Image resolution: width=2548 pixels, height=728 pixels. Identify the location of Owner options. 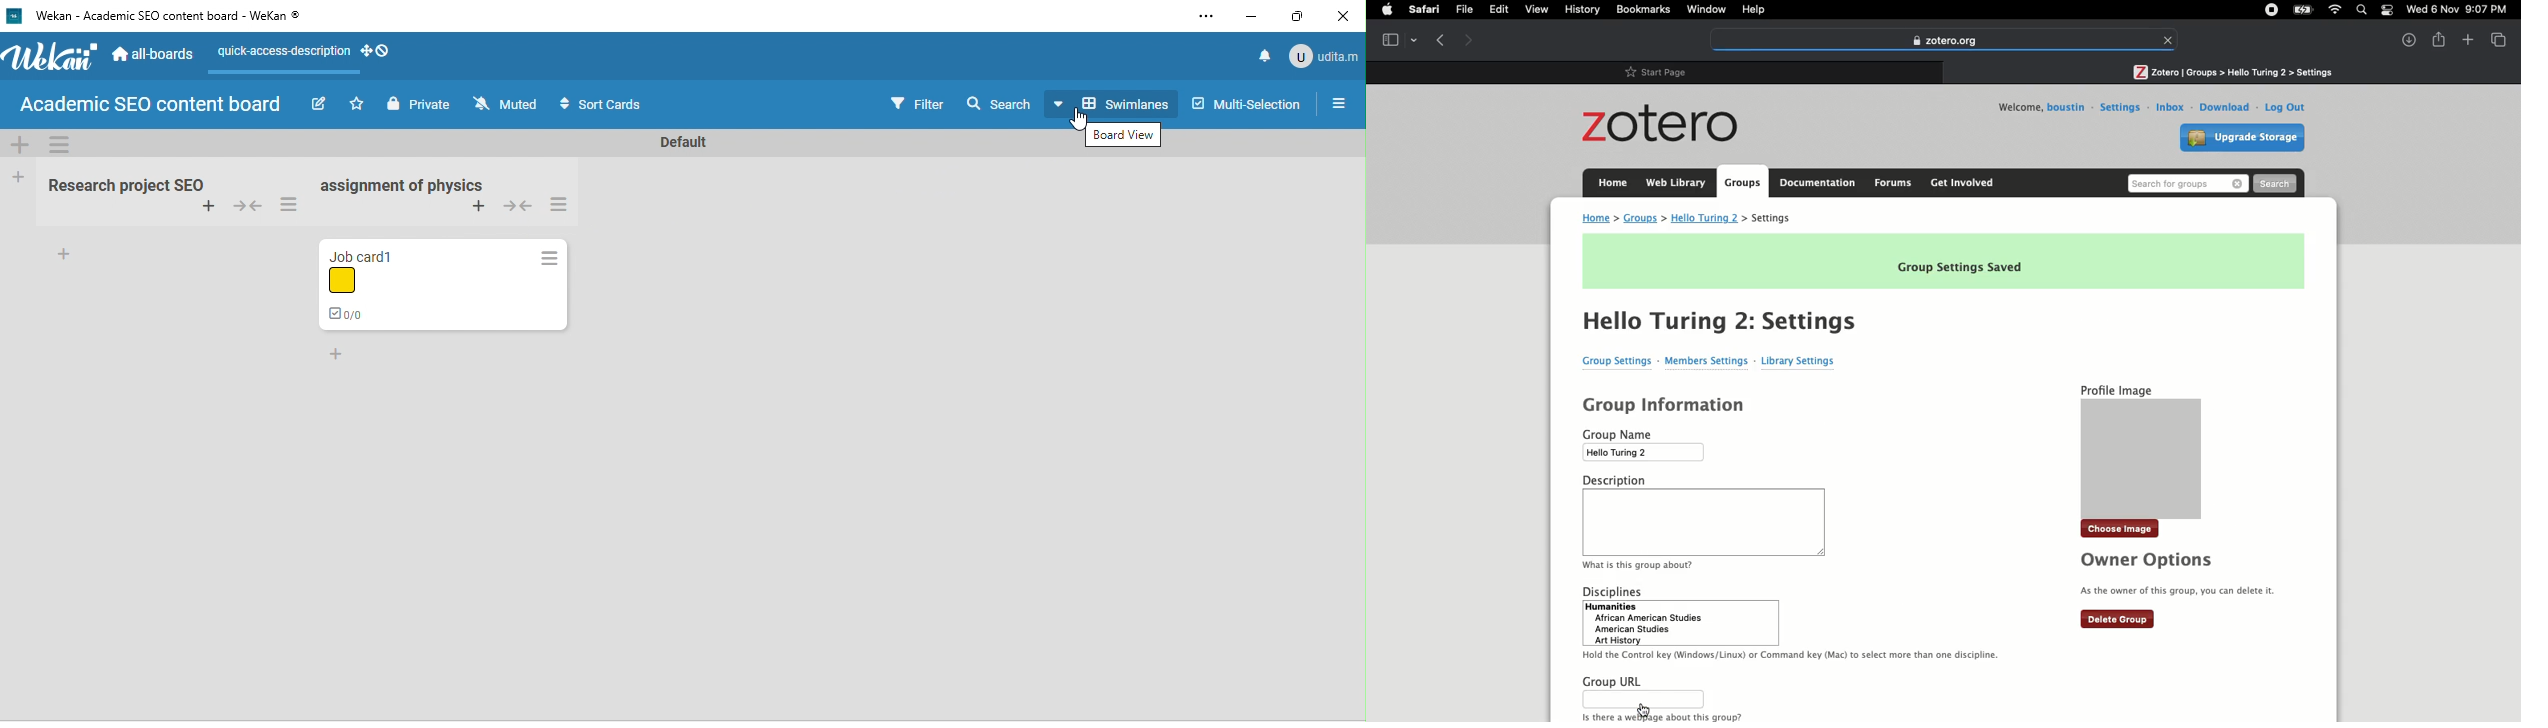
(2183, 575).